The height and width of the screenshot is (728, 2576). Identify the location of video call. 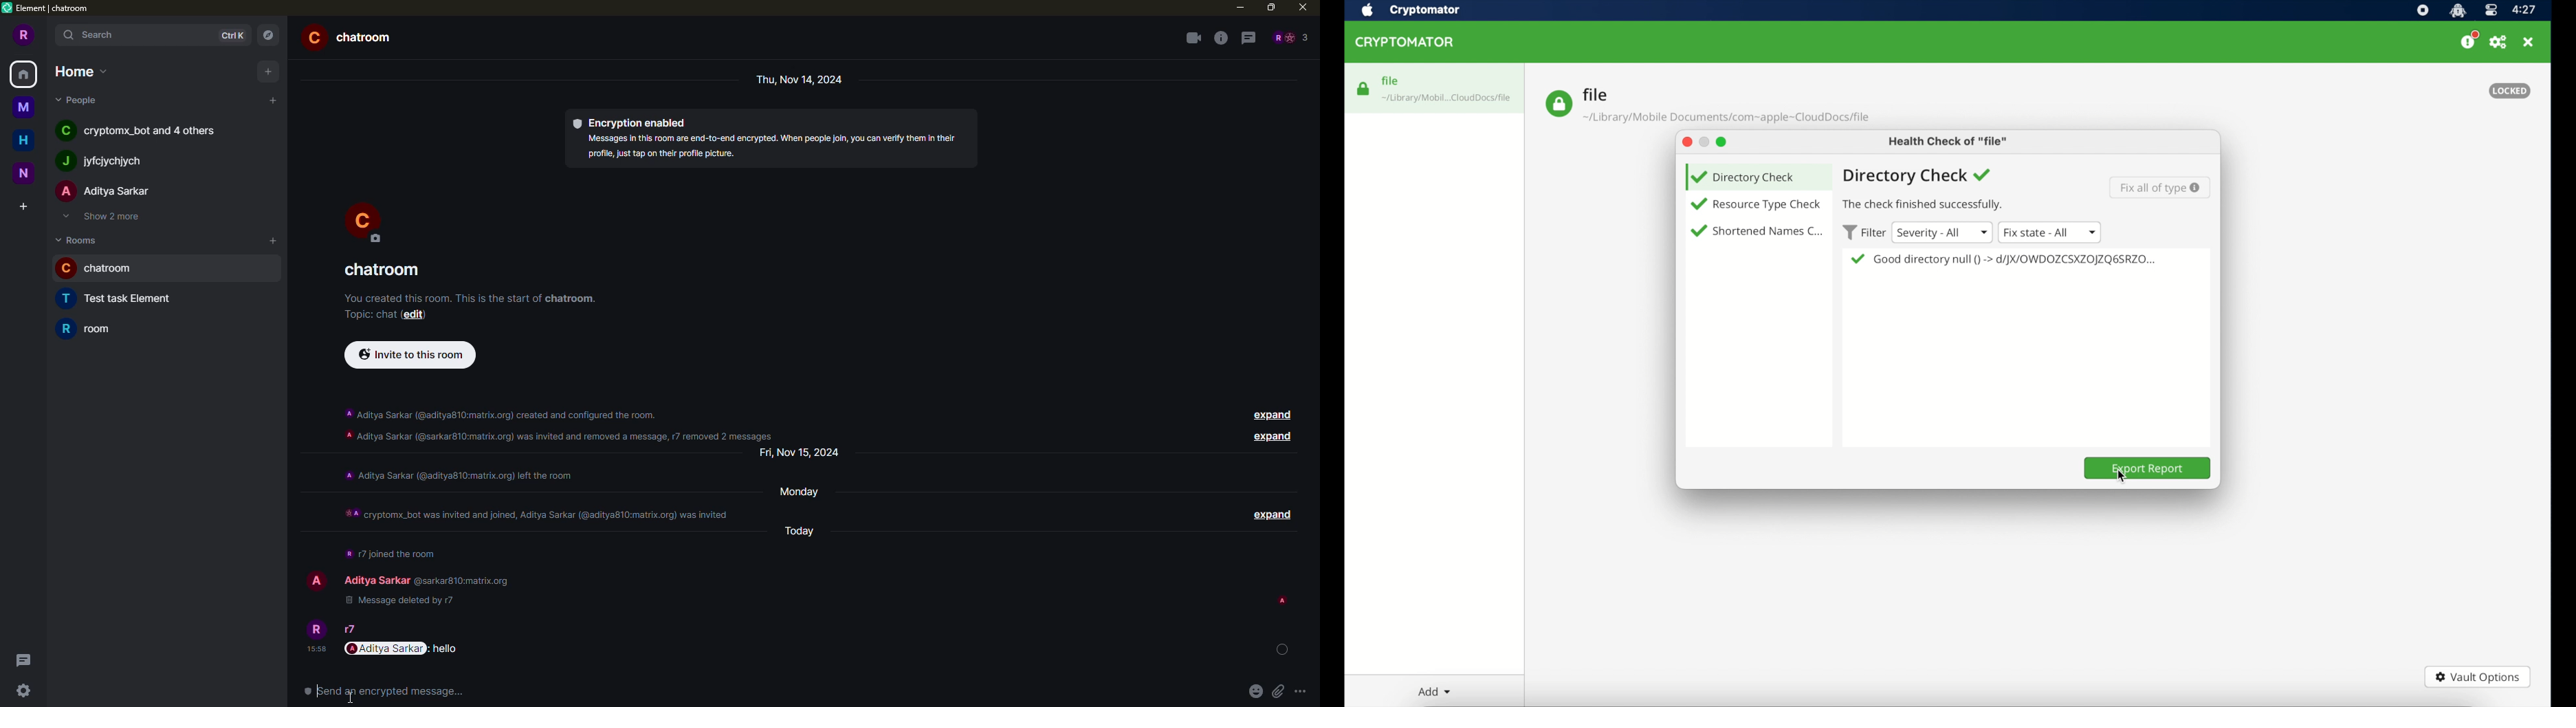
(1193, 38).